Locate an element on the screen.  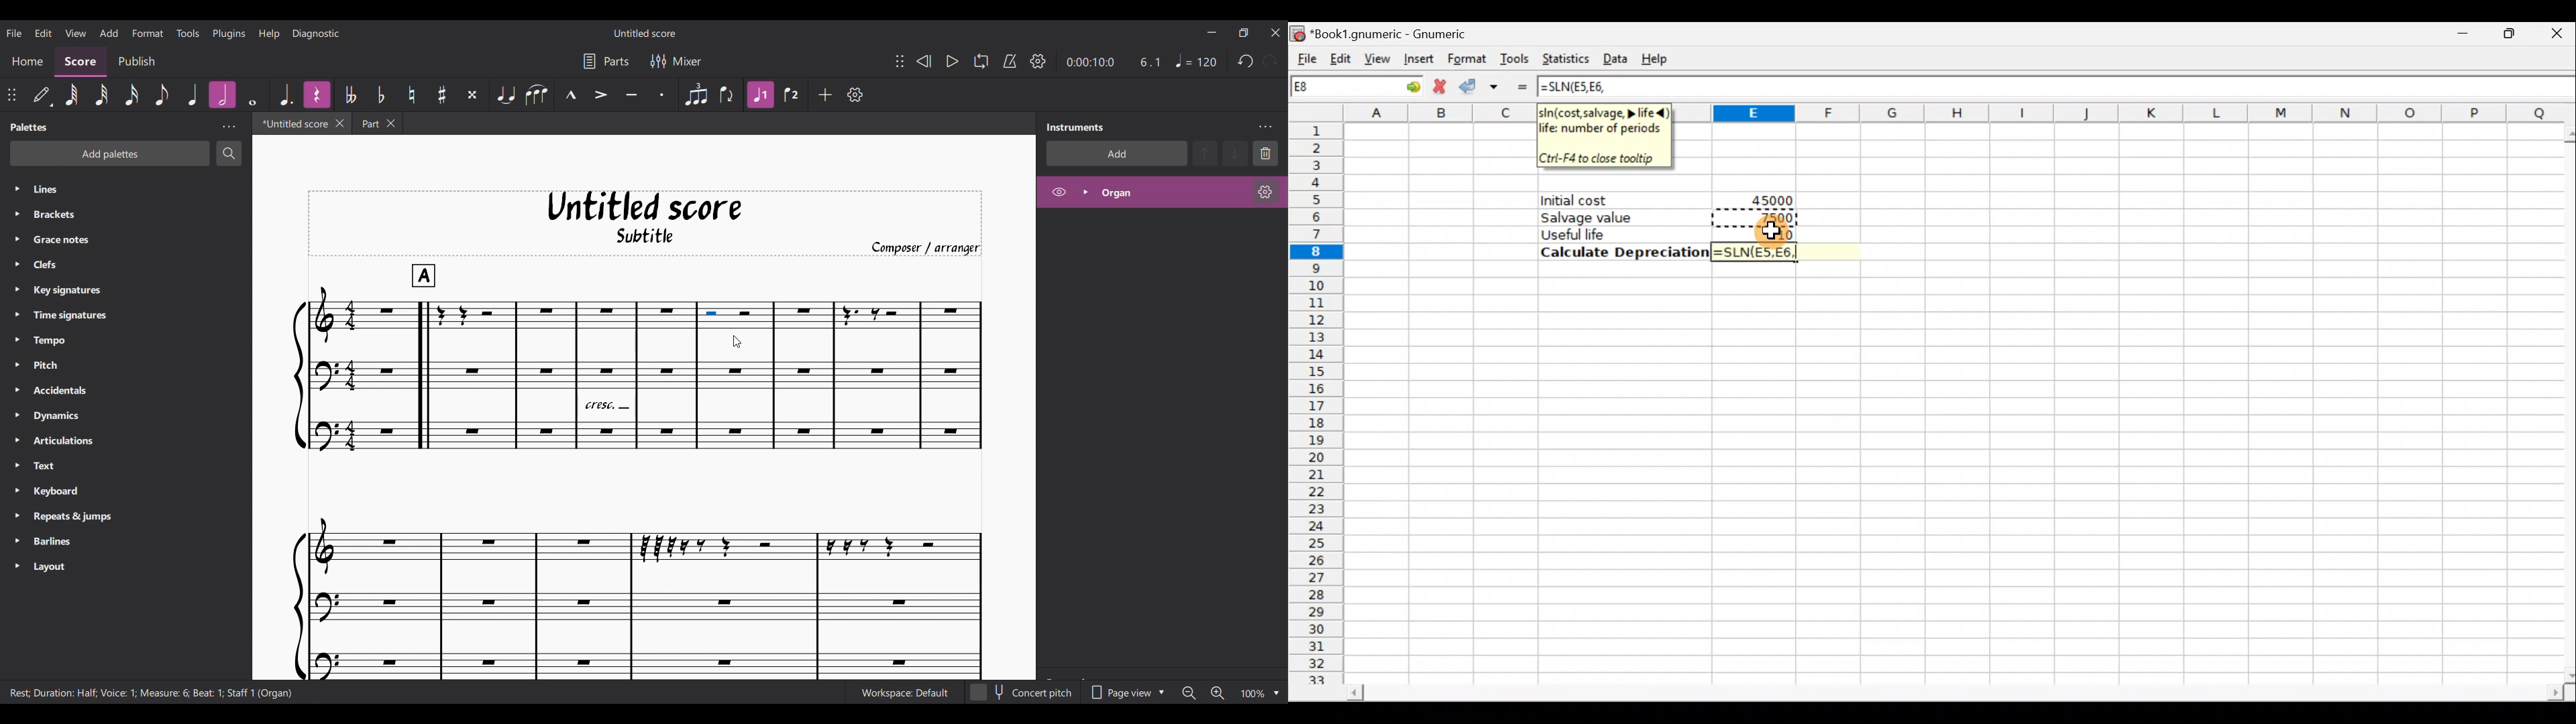
Toggle flat is located at coordinates (380, 95).